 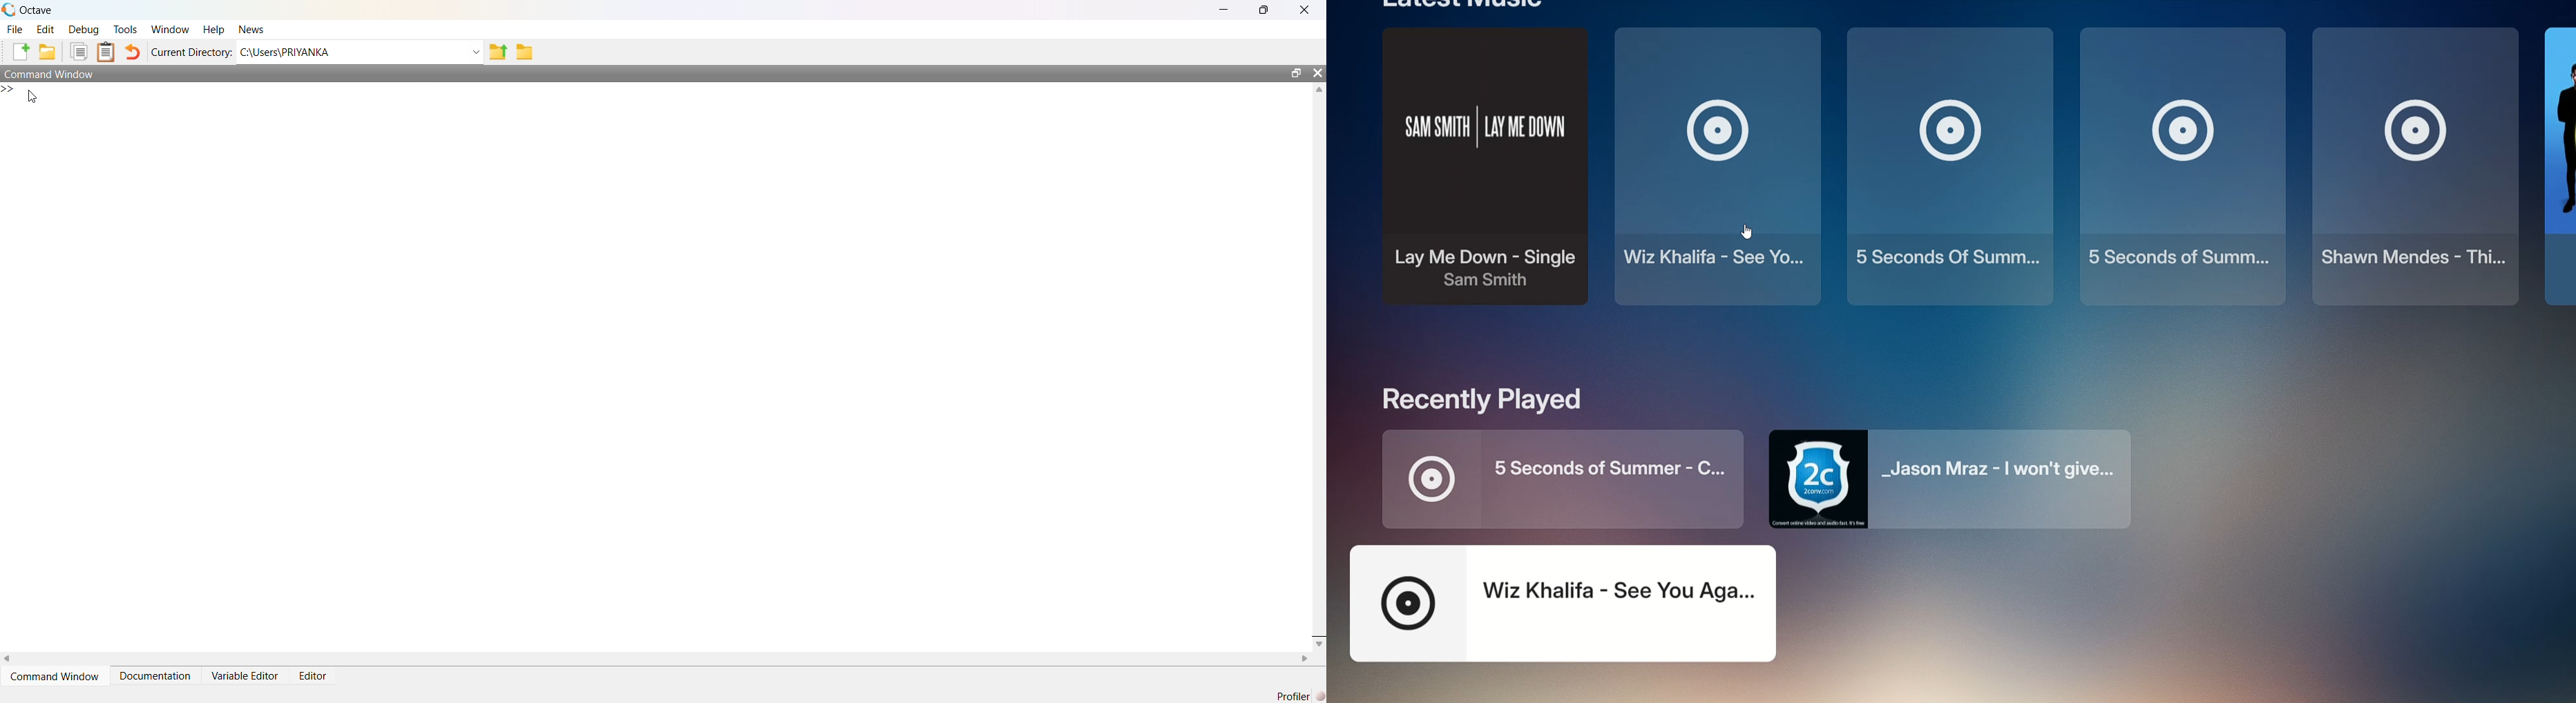 I want to click on Wiz Khalifa, so click(x=1720, y=173).